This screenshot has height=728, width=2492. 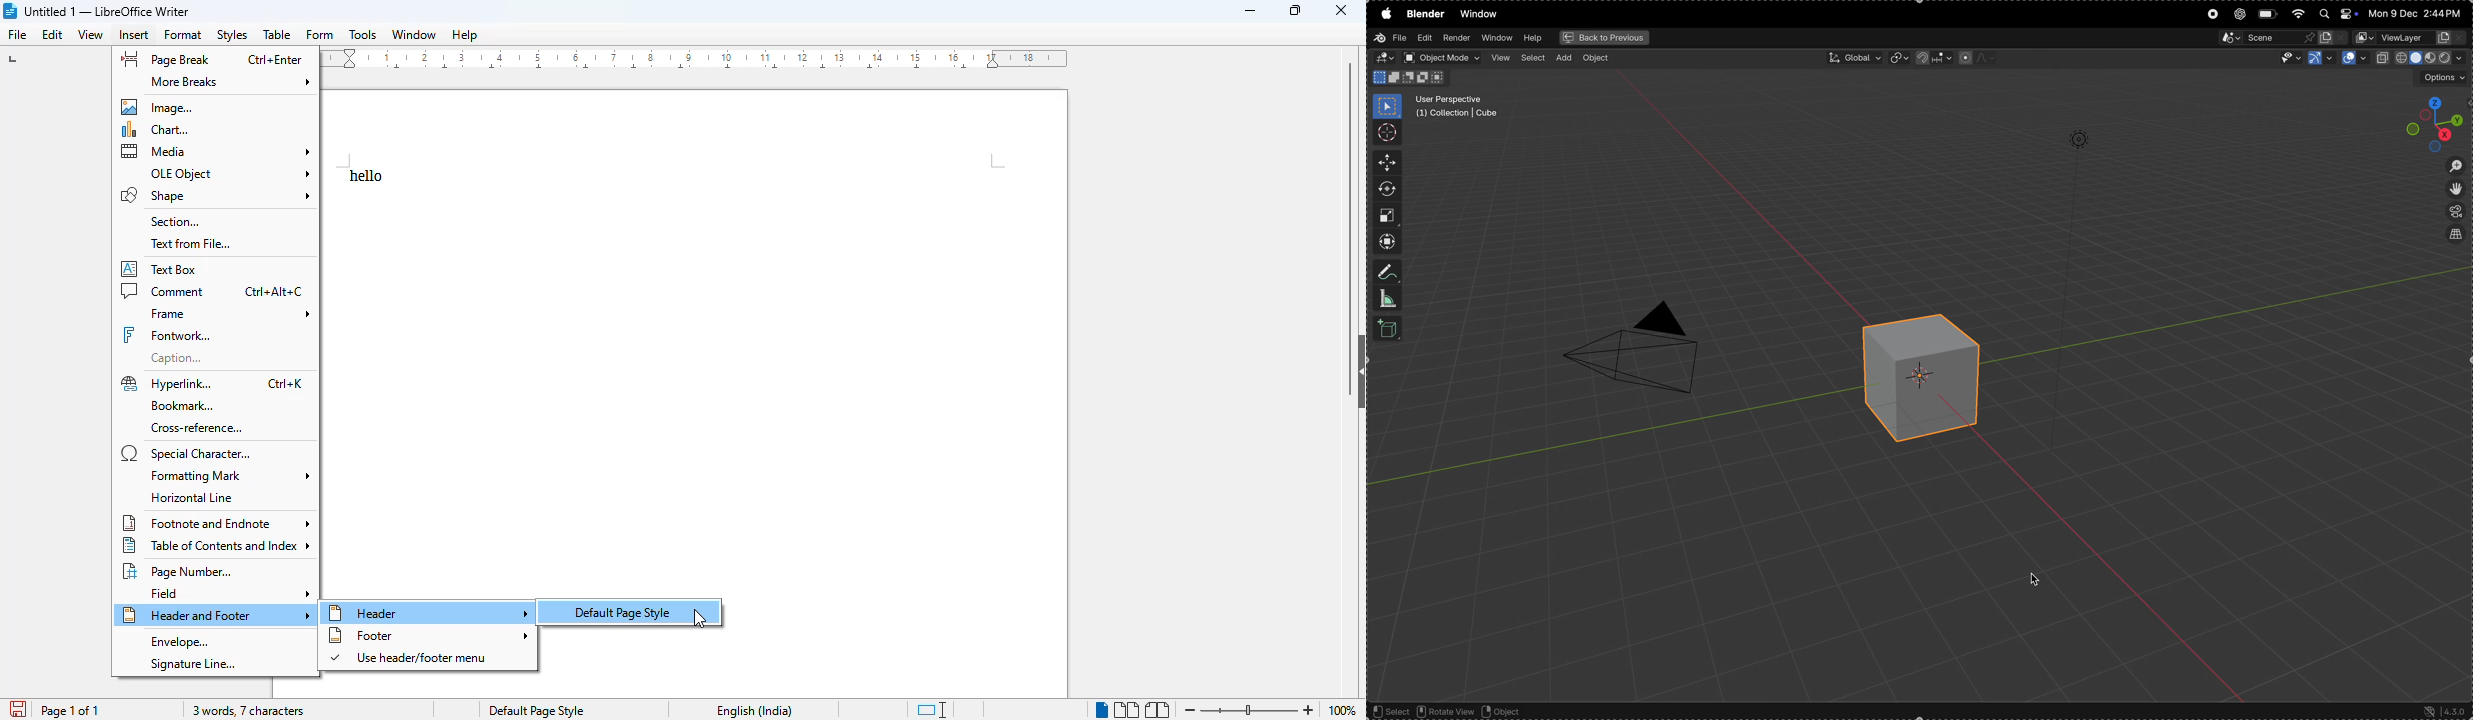 I want to click on edit, so click(x=53, y=34).